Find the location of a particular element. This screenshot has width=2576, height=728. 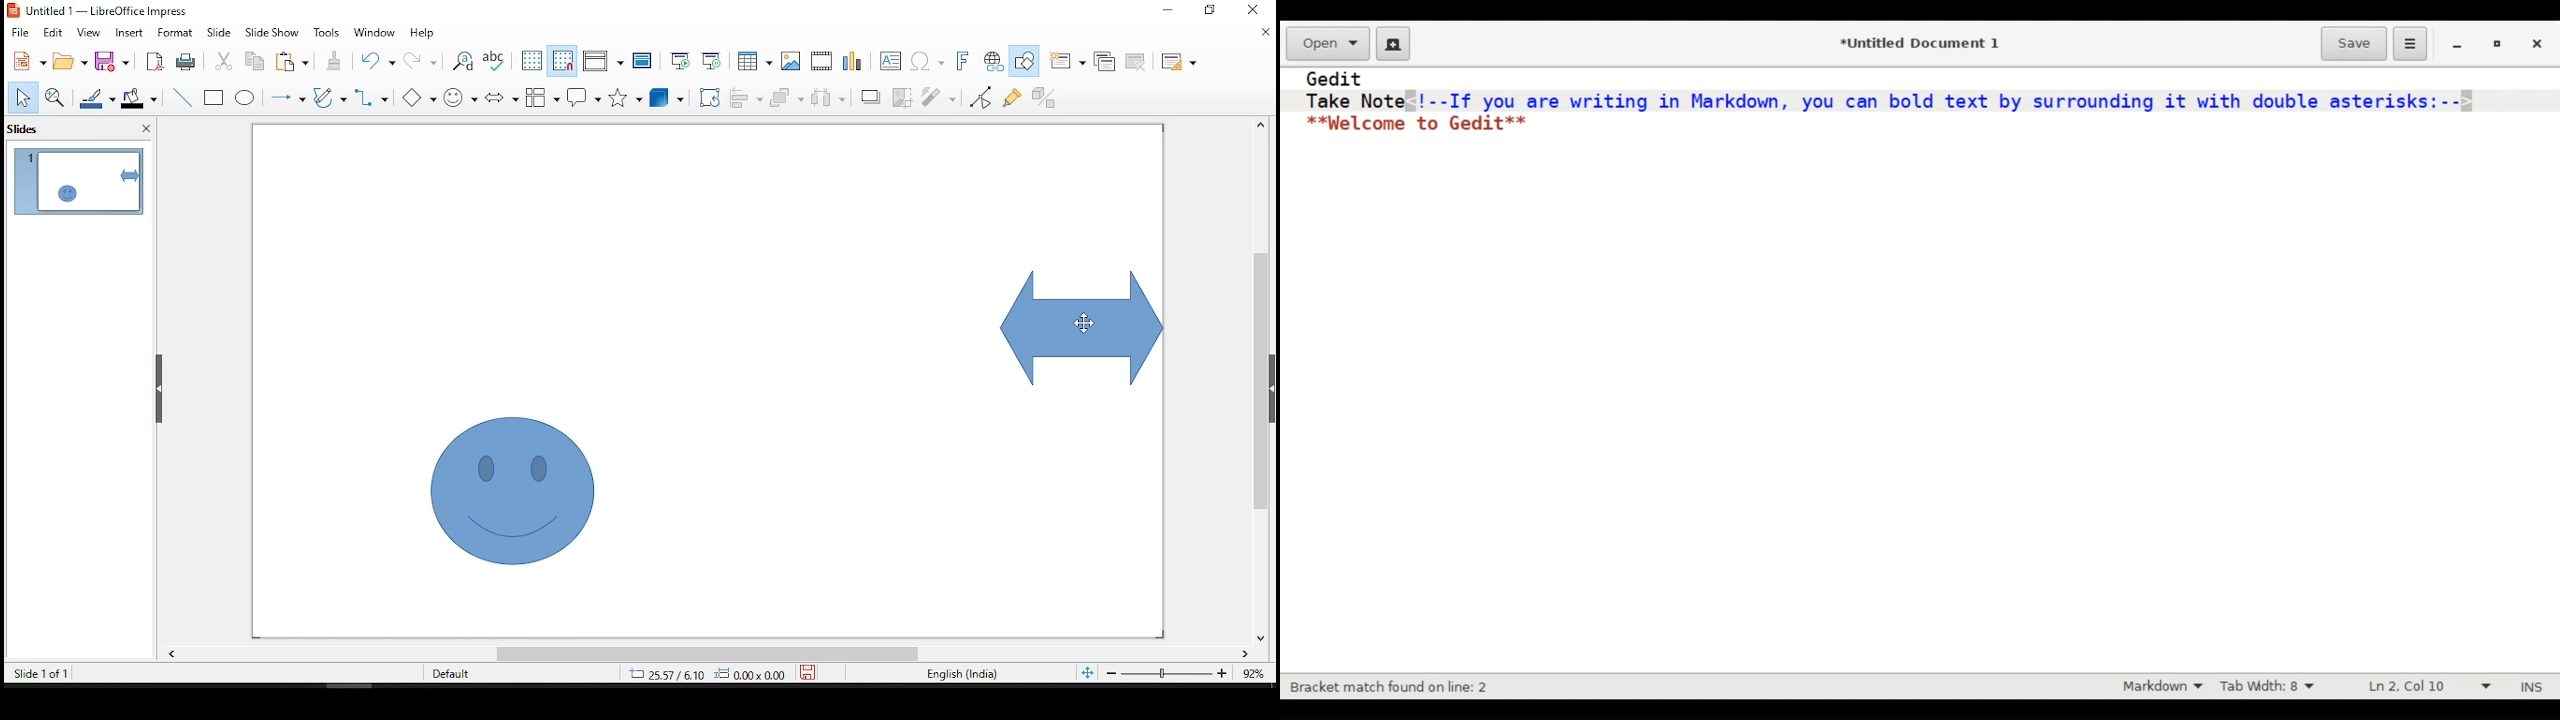

default is located at coordinates (468, 674).